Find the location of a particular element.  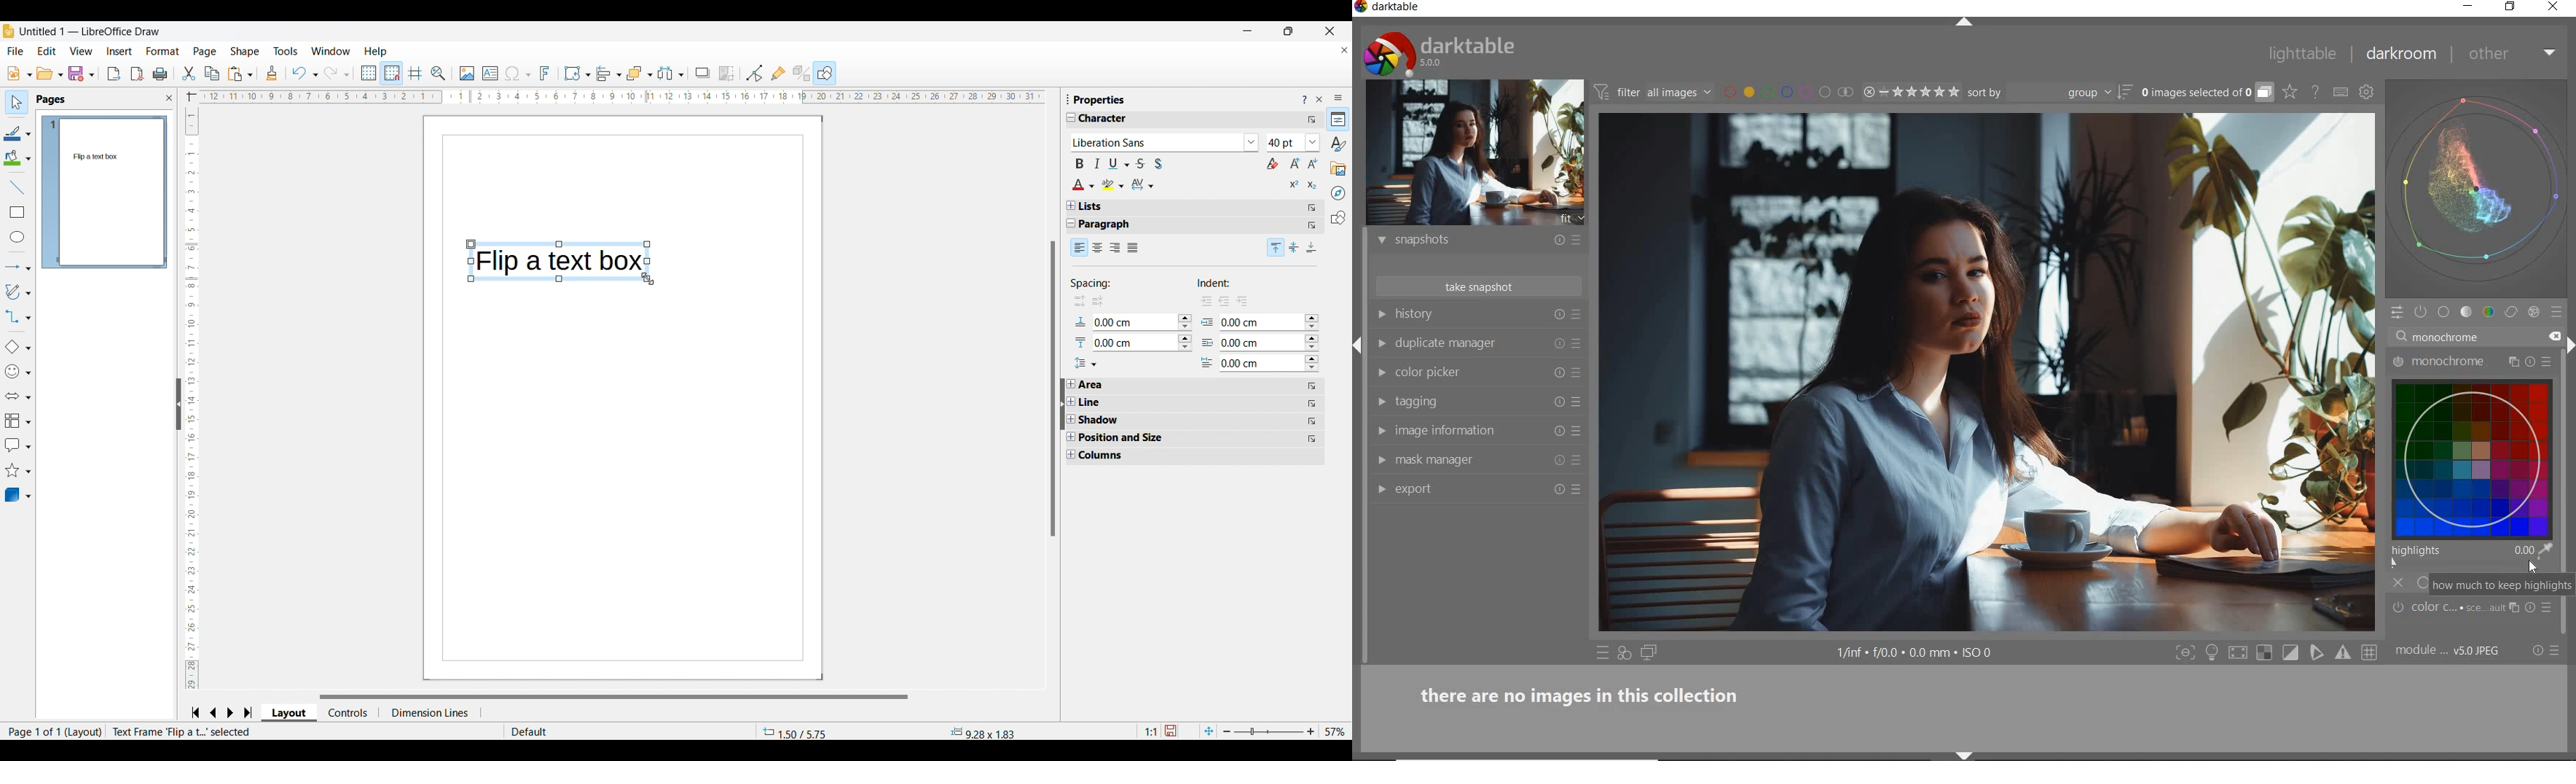

reset parameters is located at coordinates (2529, 607).